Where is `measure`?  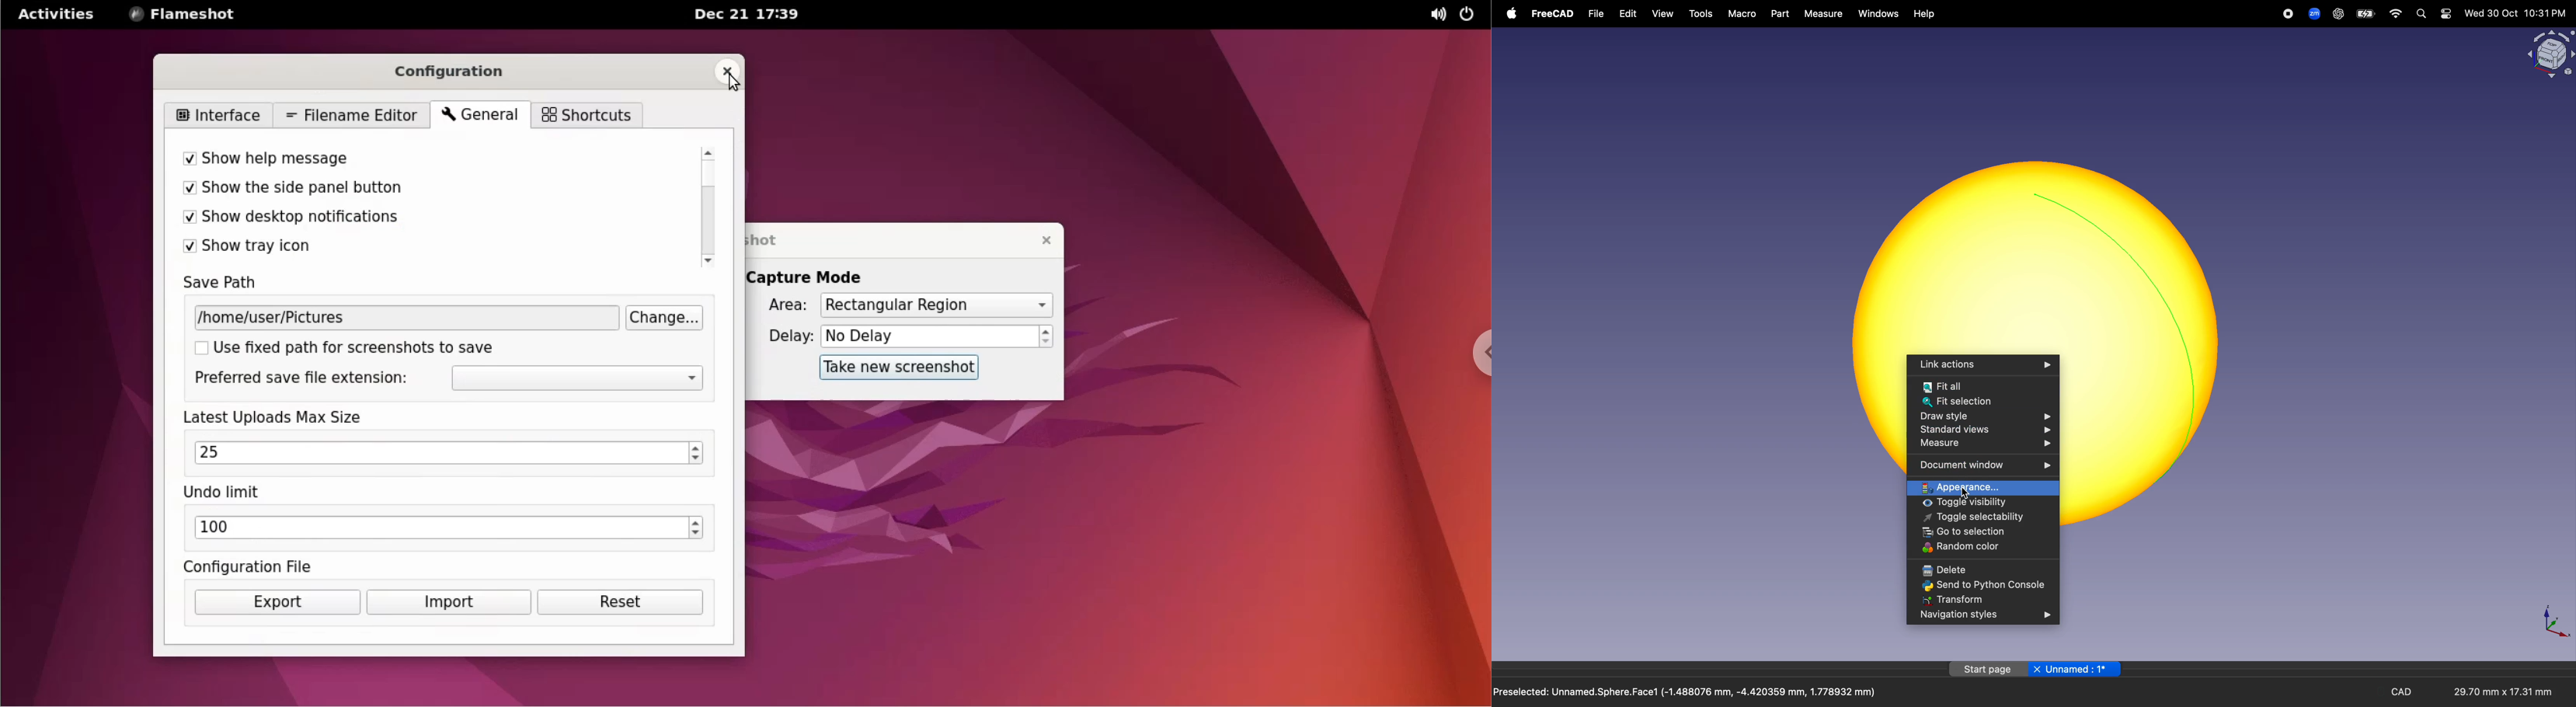
measure is located at coordinates (1822, 14).